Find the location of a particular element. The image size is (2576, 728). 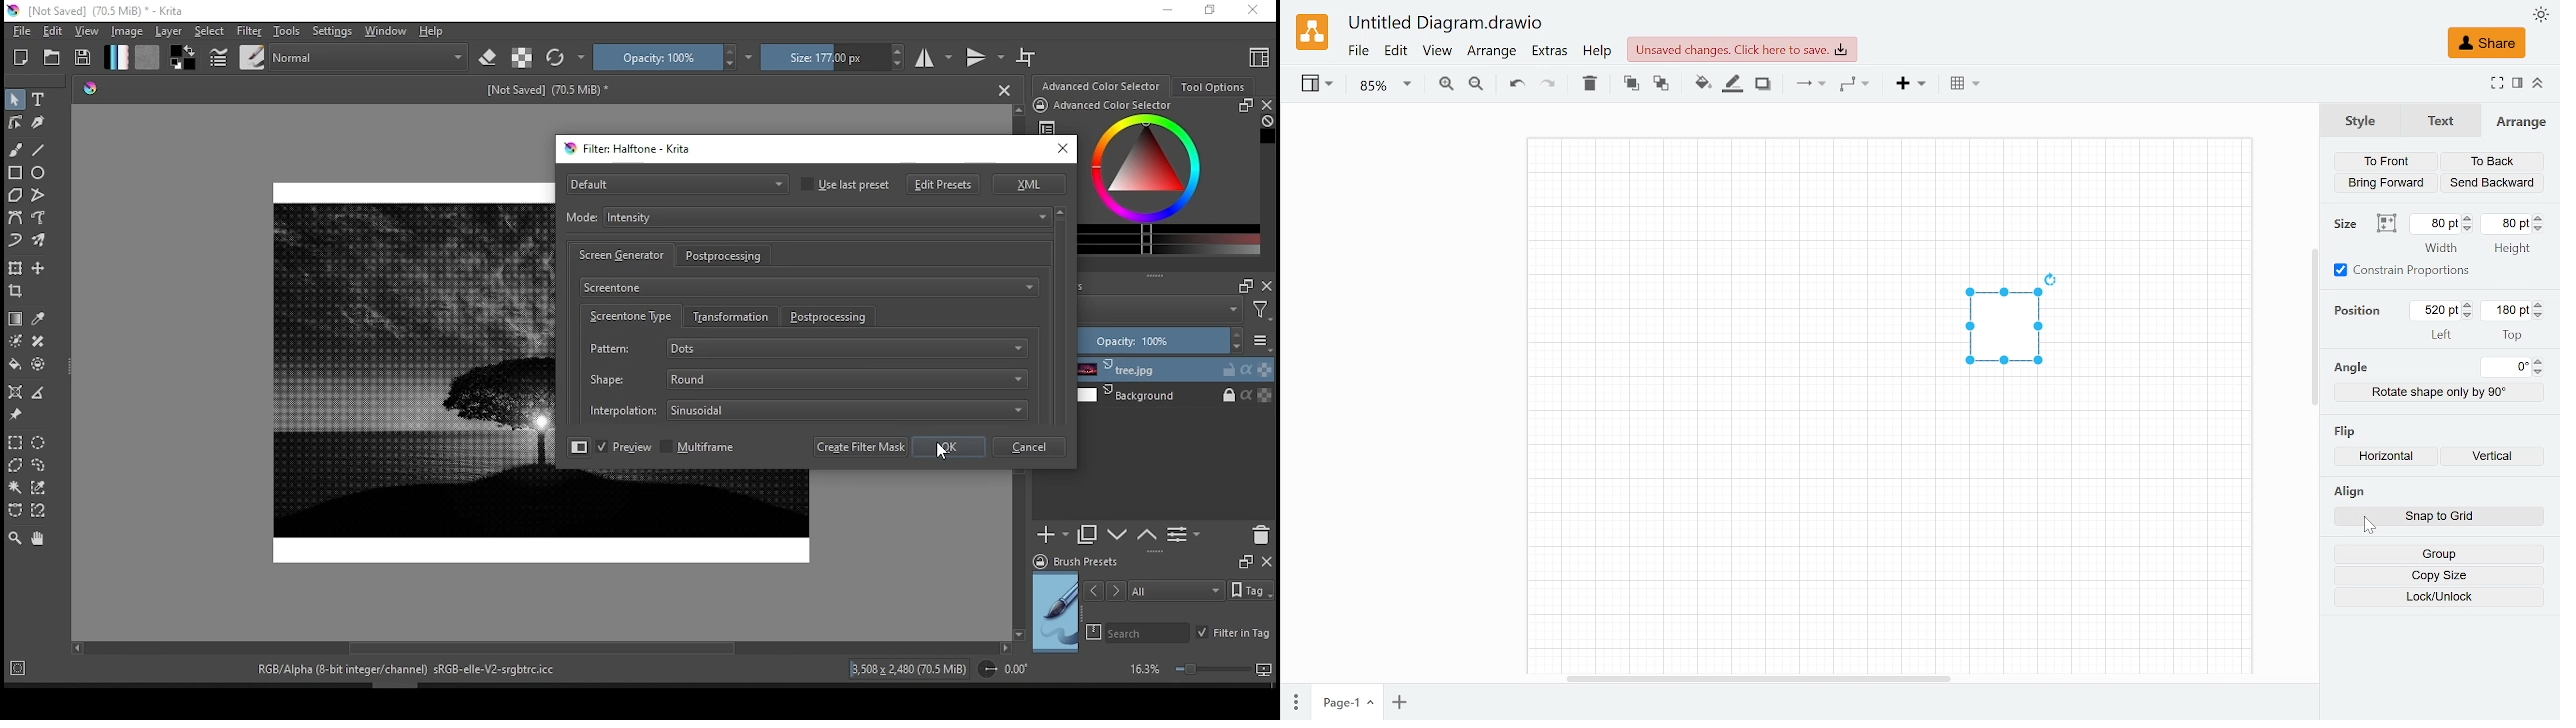

layer 1 is located at coordinates (1182, 369).